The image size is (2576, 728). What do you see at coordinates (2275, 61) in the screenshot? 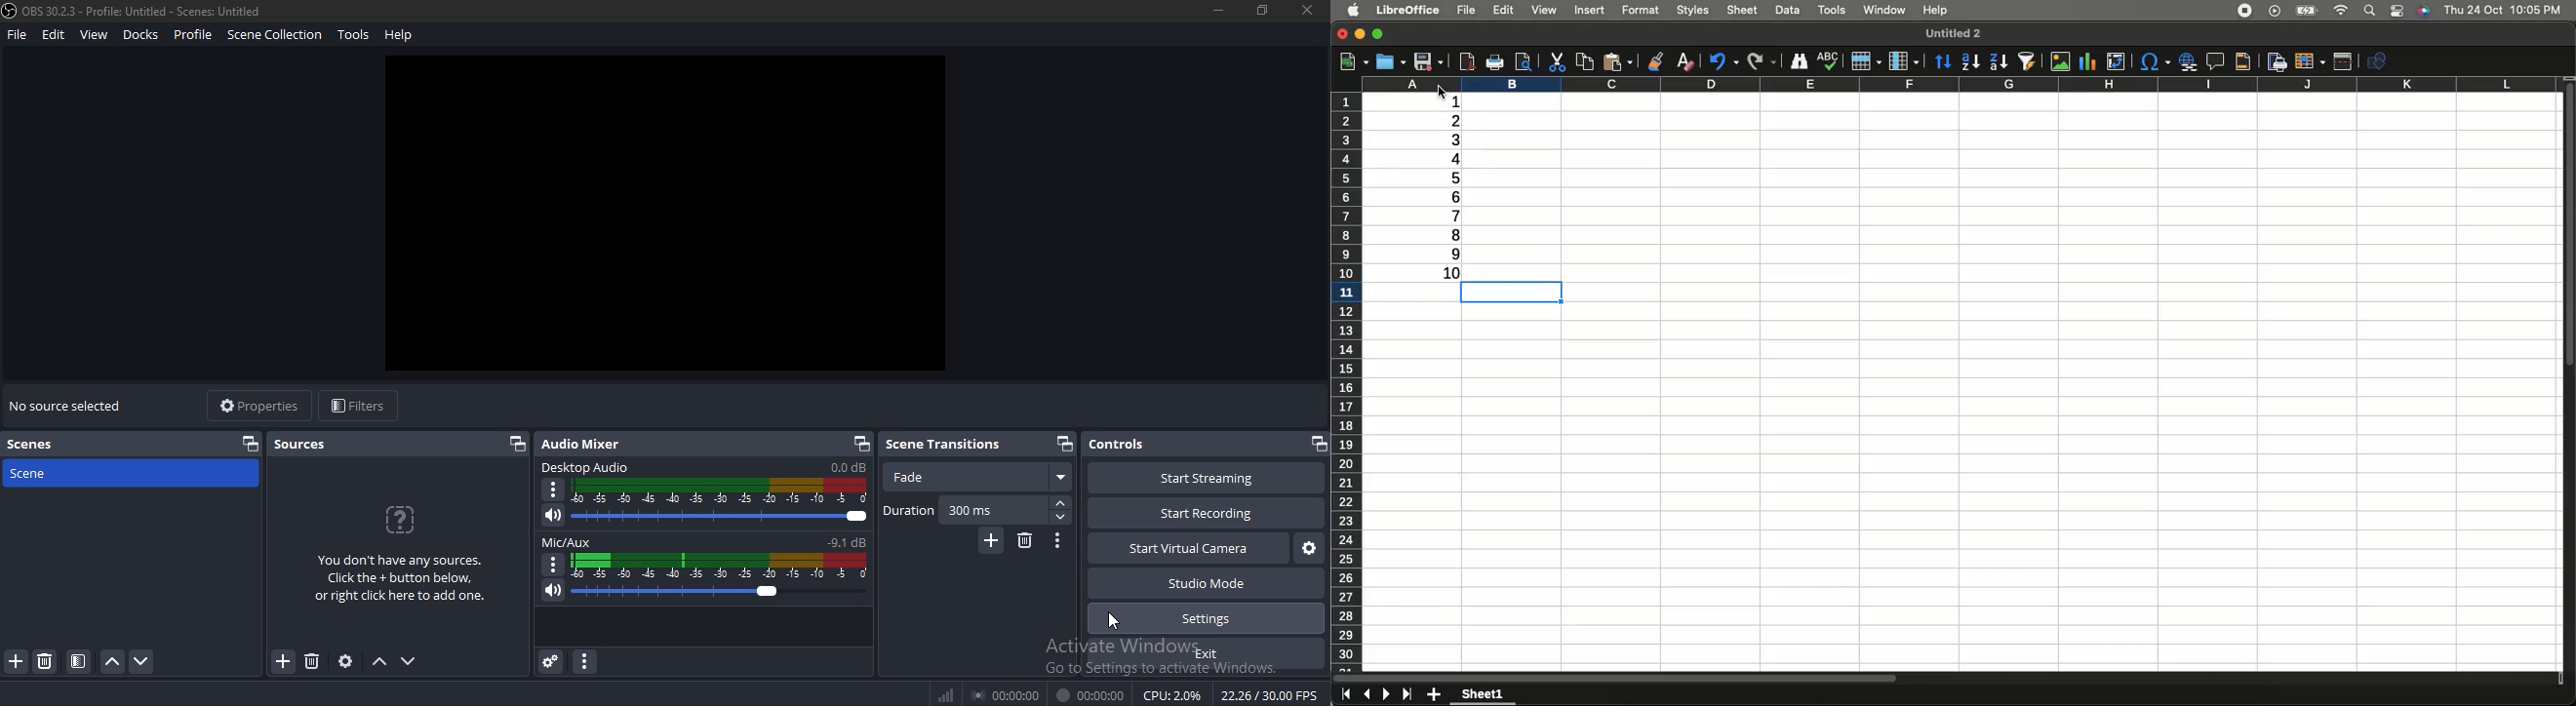
I see `Define print area ` at bounding box center [2275, 61].